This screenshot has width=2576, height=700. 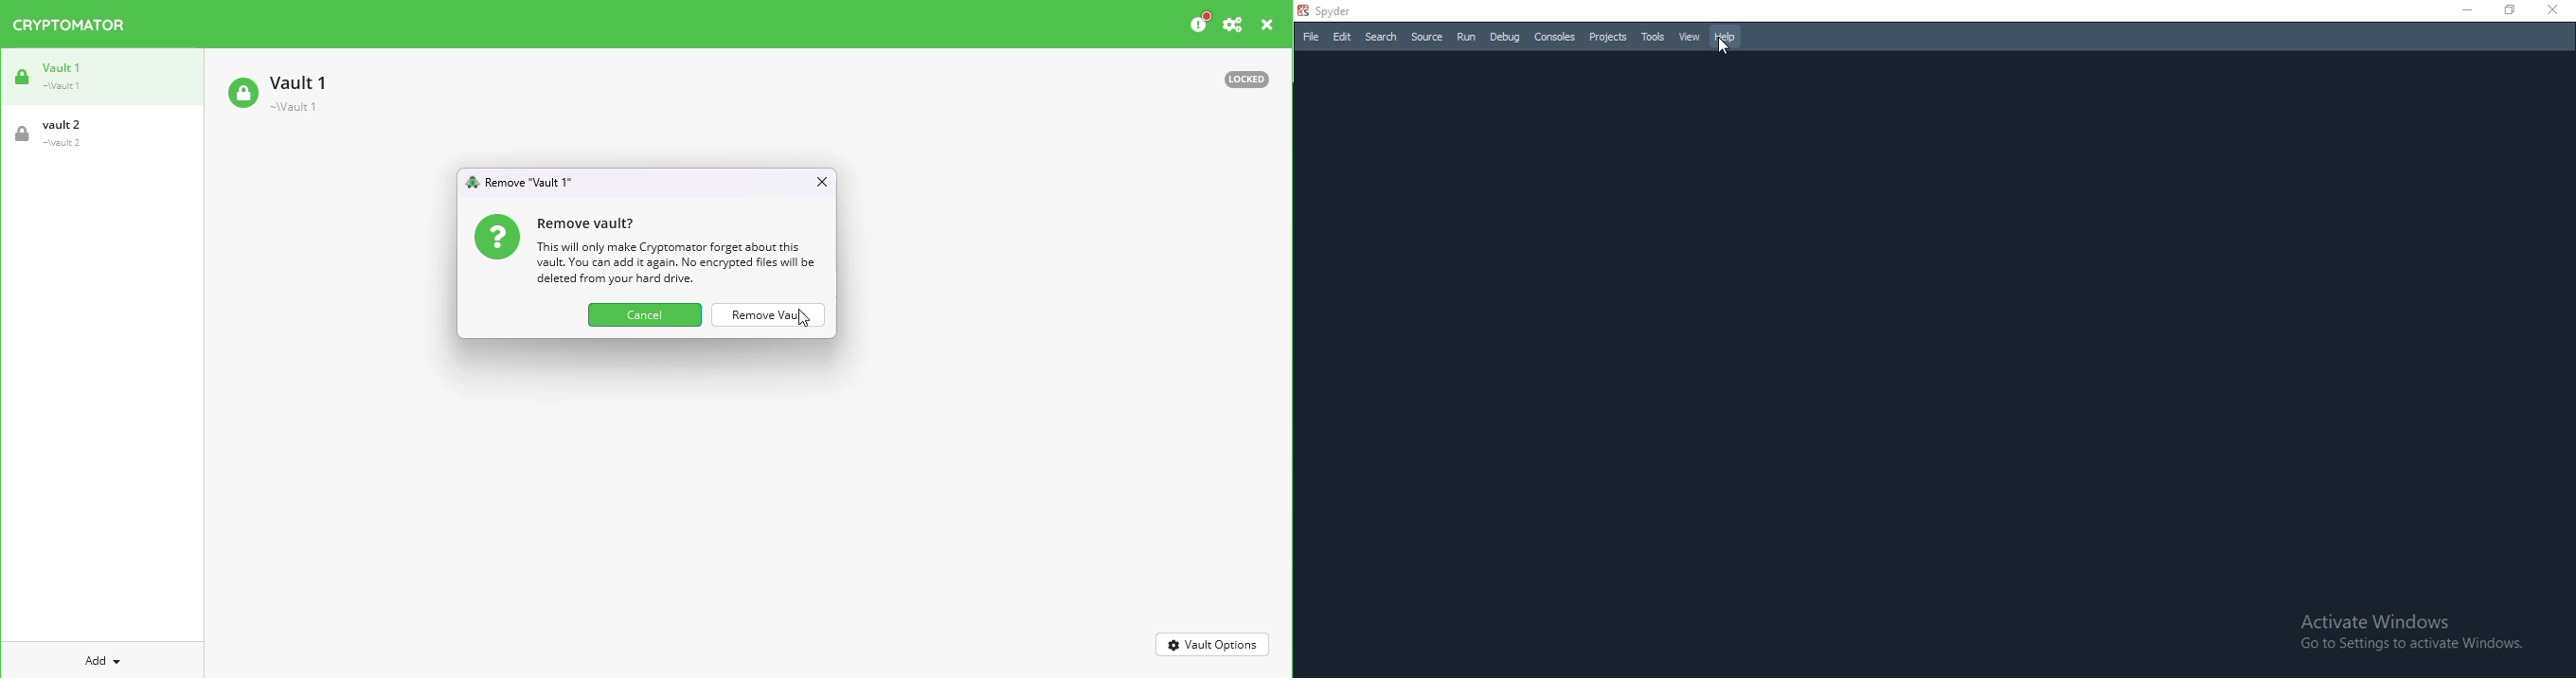 What do you see at coordinates (1653, 37) in the screenshot?
I see `Tools` at bounding box center [1653, 37].